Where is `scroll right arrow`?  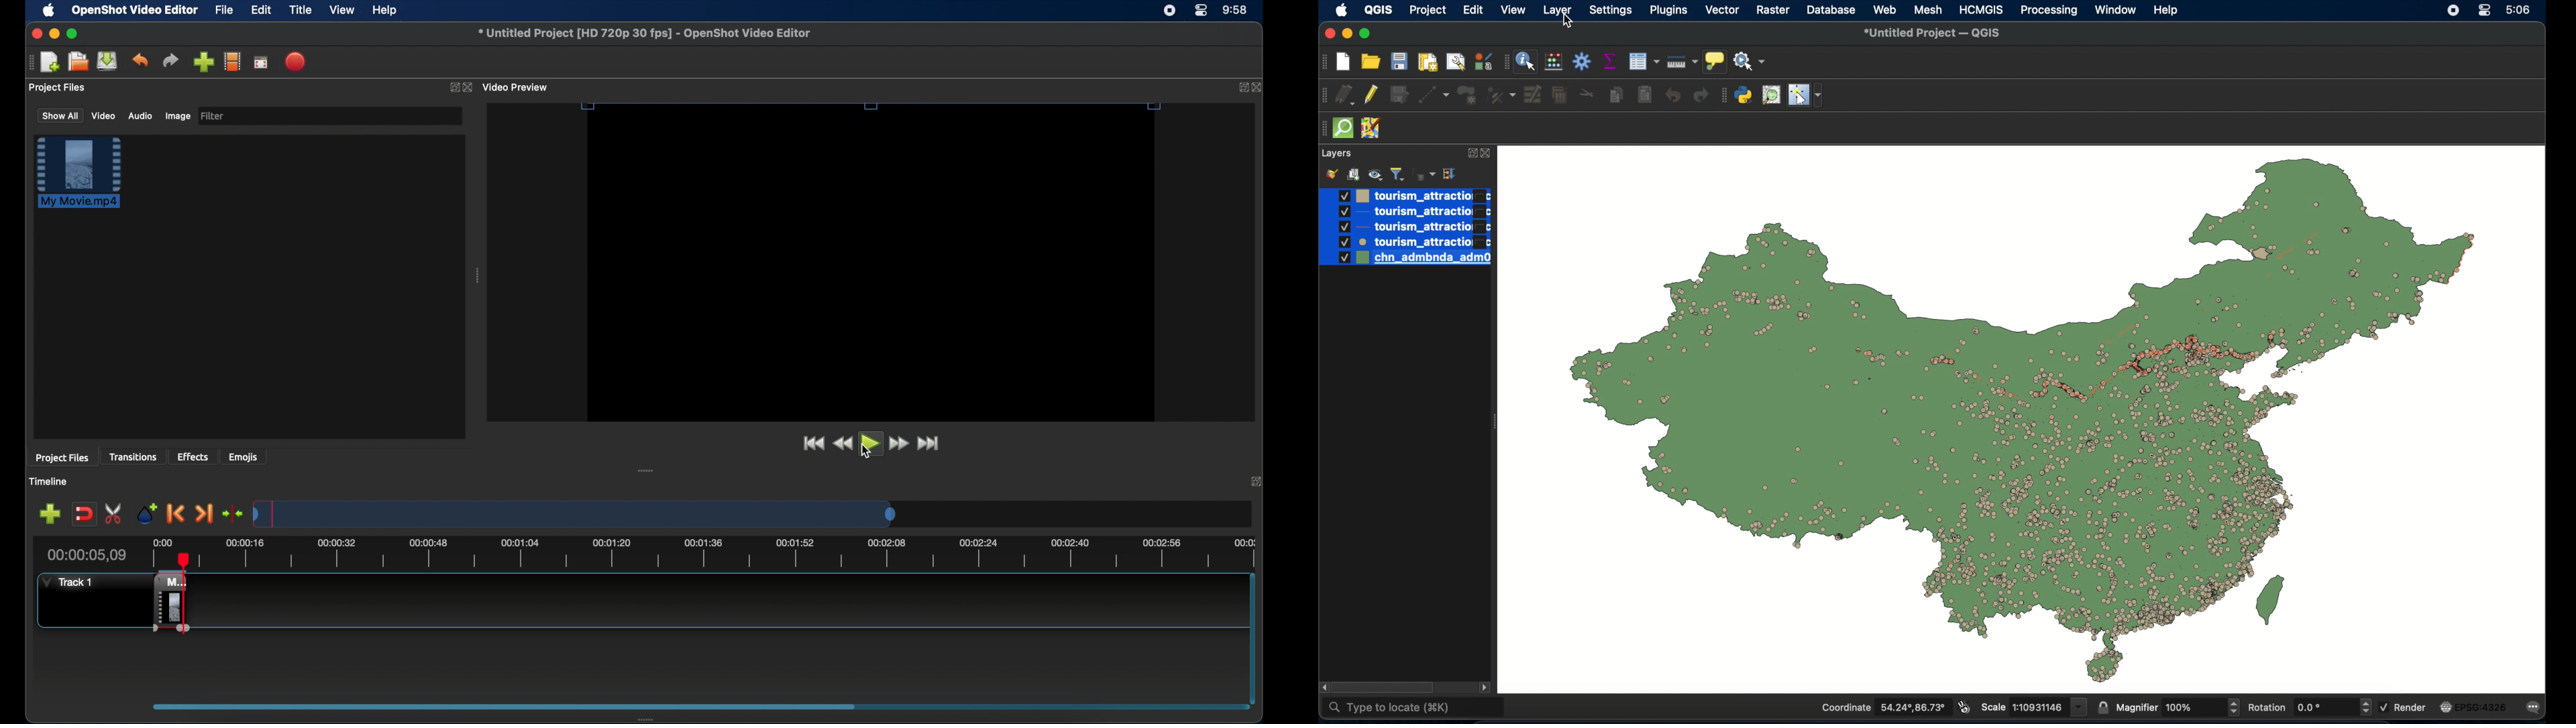
scroll right arrow is located at coordinates (1485, 686).